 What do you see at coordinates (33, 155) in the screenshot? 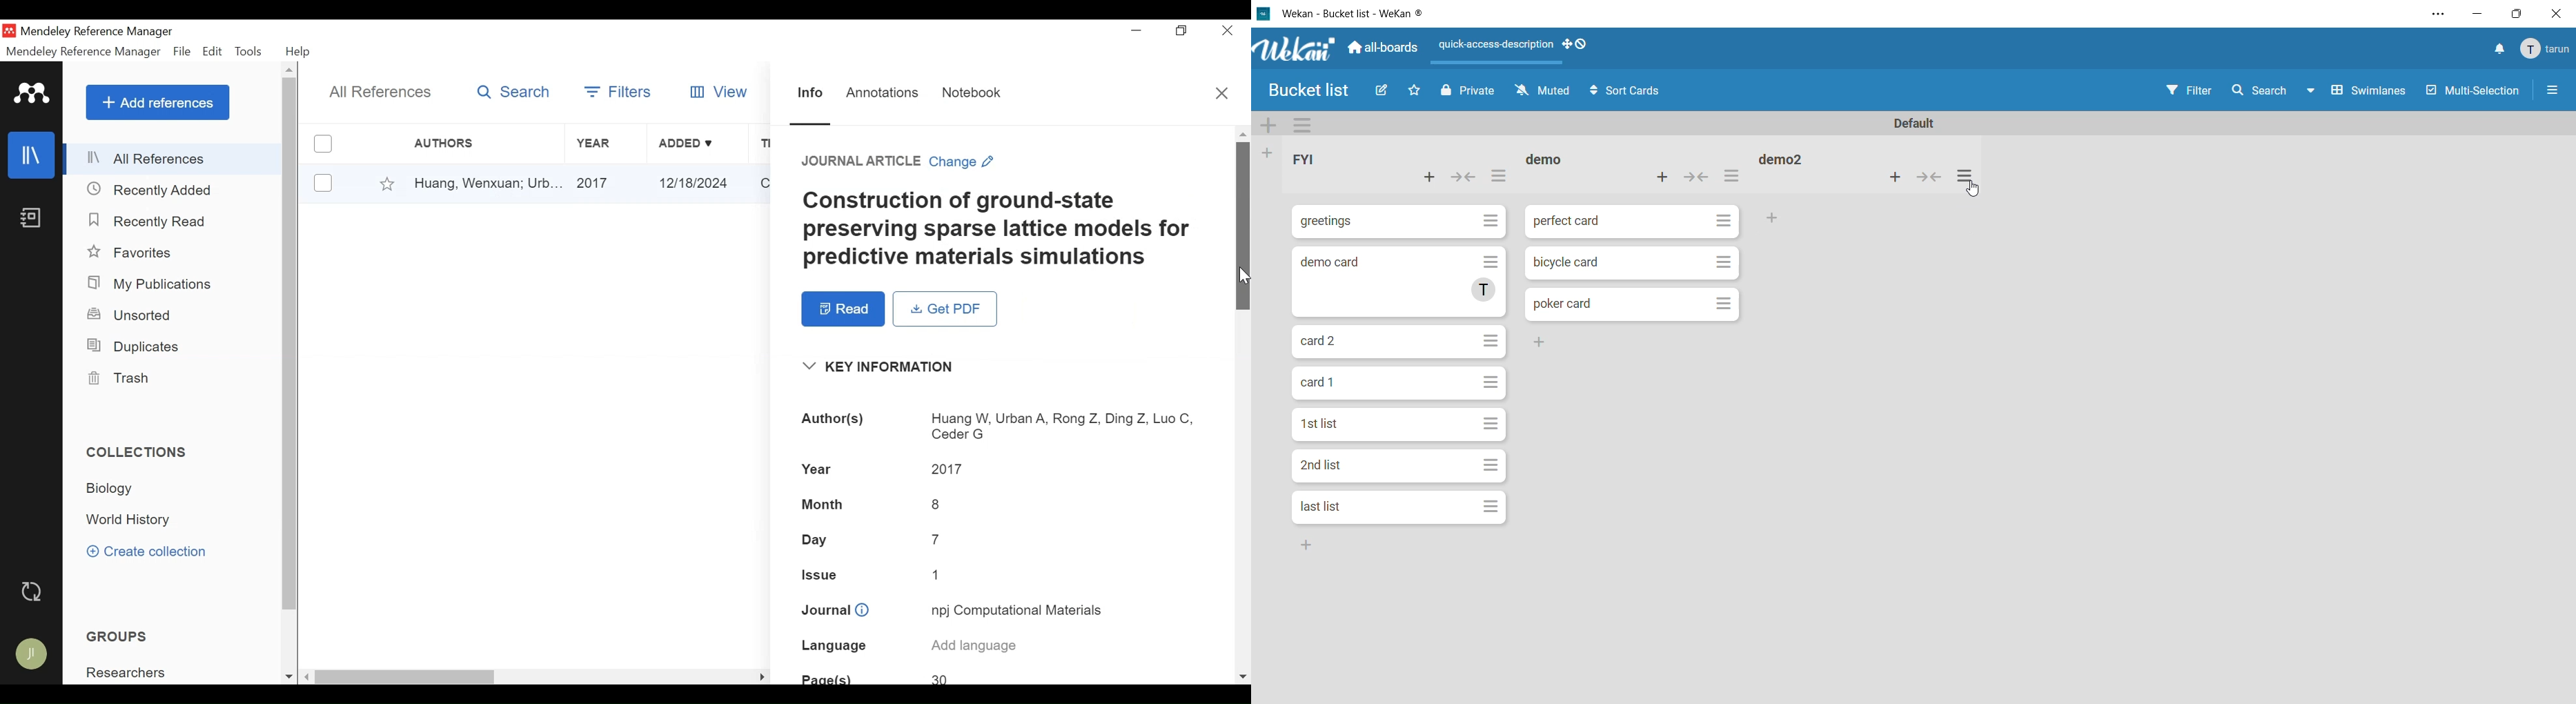
I see `Library` at bounding box center [33, 155].